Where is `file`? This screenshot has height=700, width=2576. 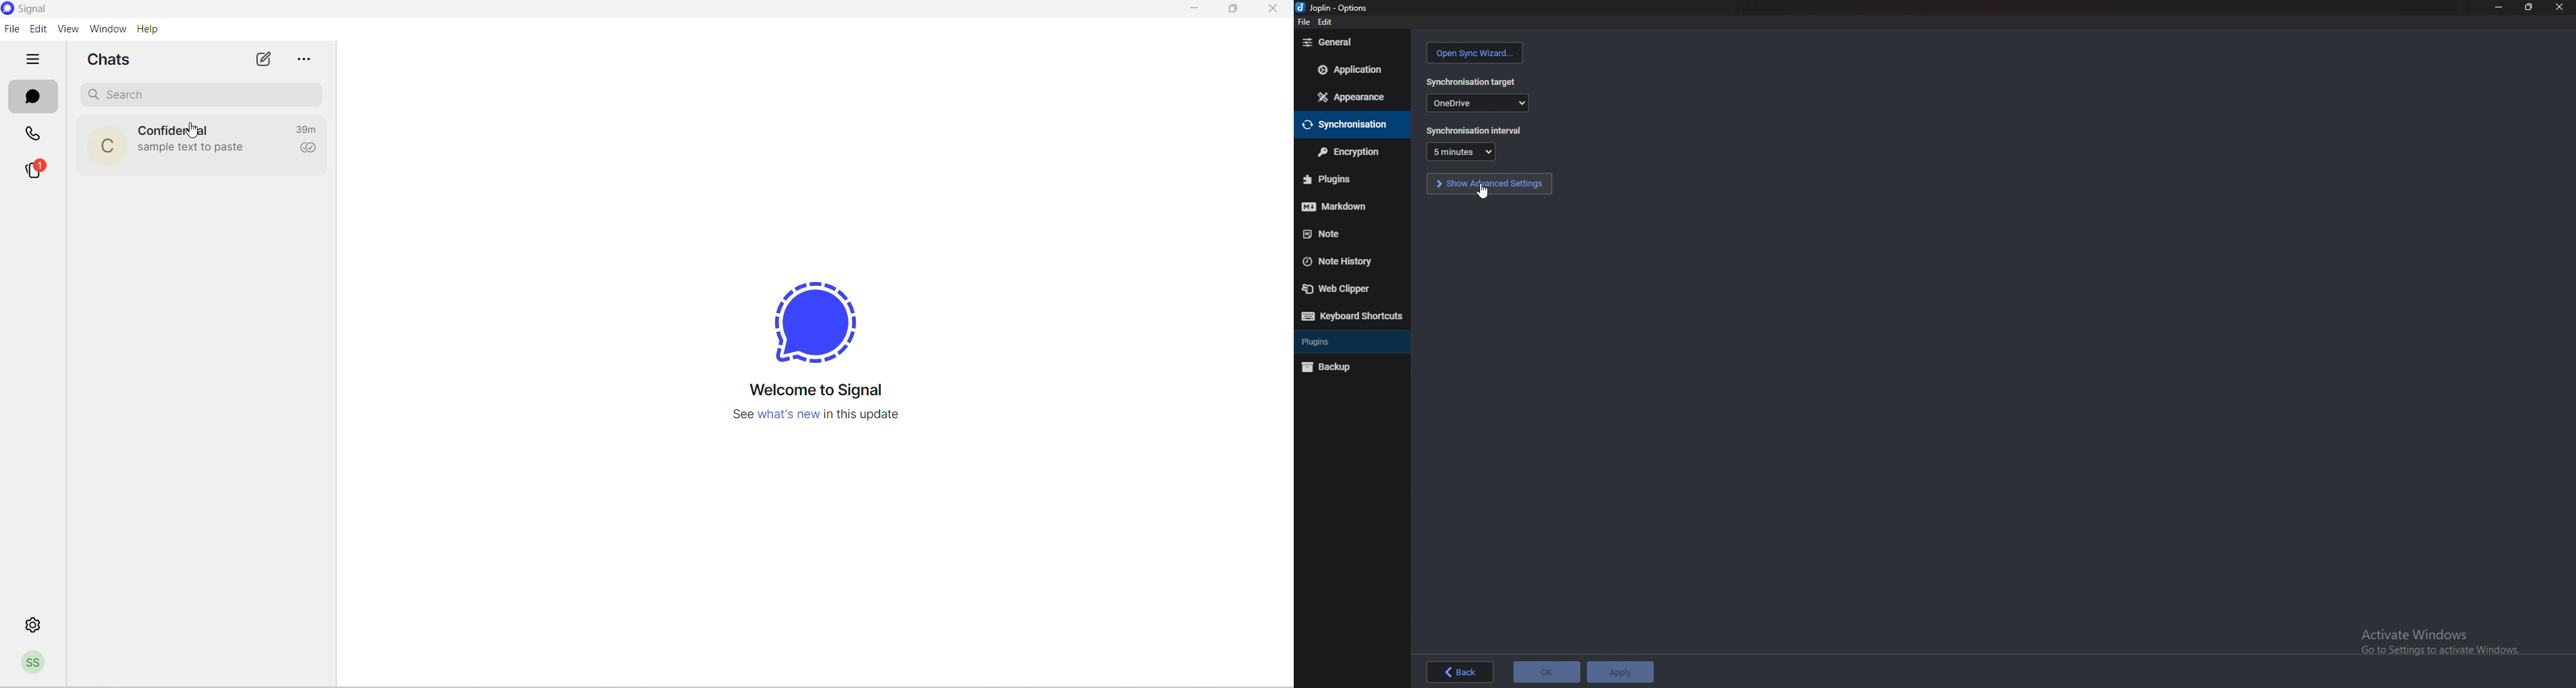 file is located at coordinates (1302, 23).